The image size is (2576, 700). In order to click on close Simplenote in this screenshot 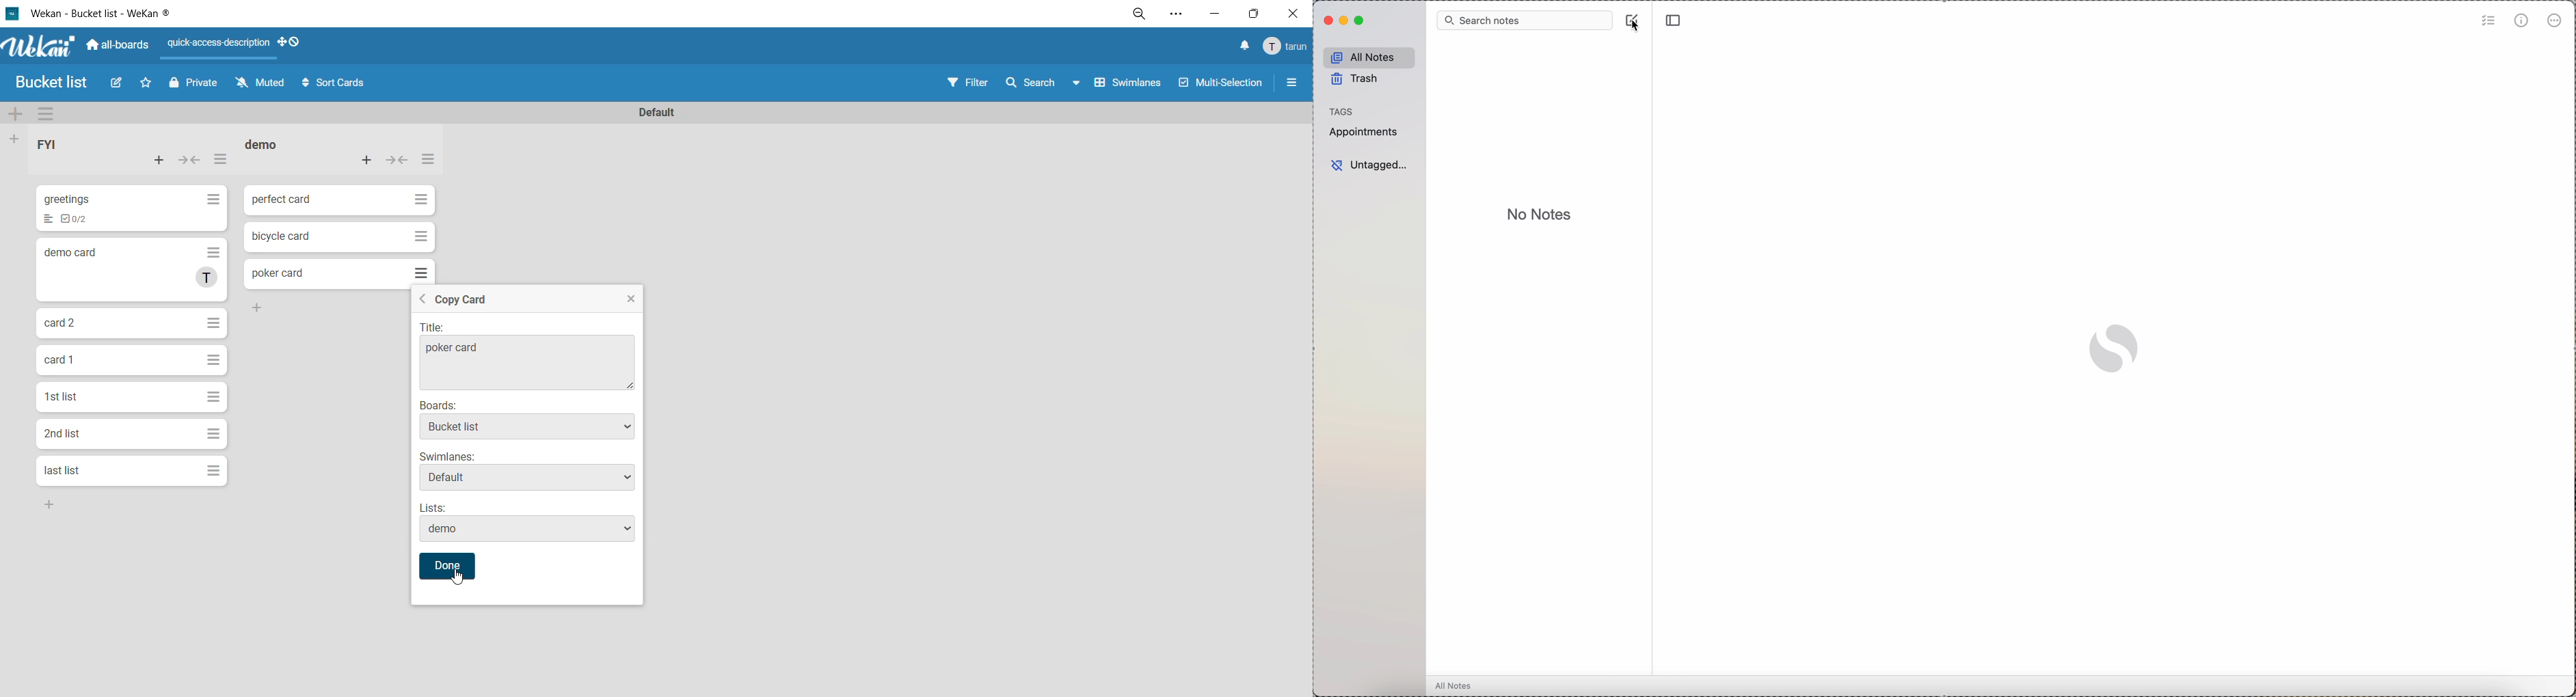, I will do `click(1328, 20)`.